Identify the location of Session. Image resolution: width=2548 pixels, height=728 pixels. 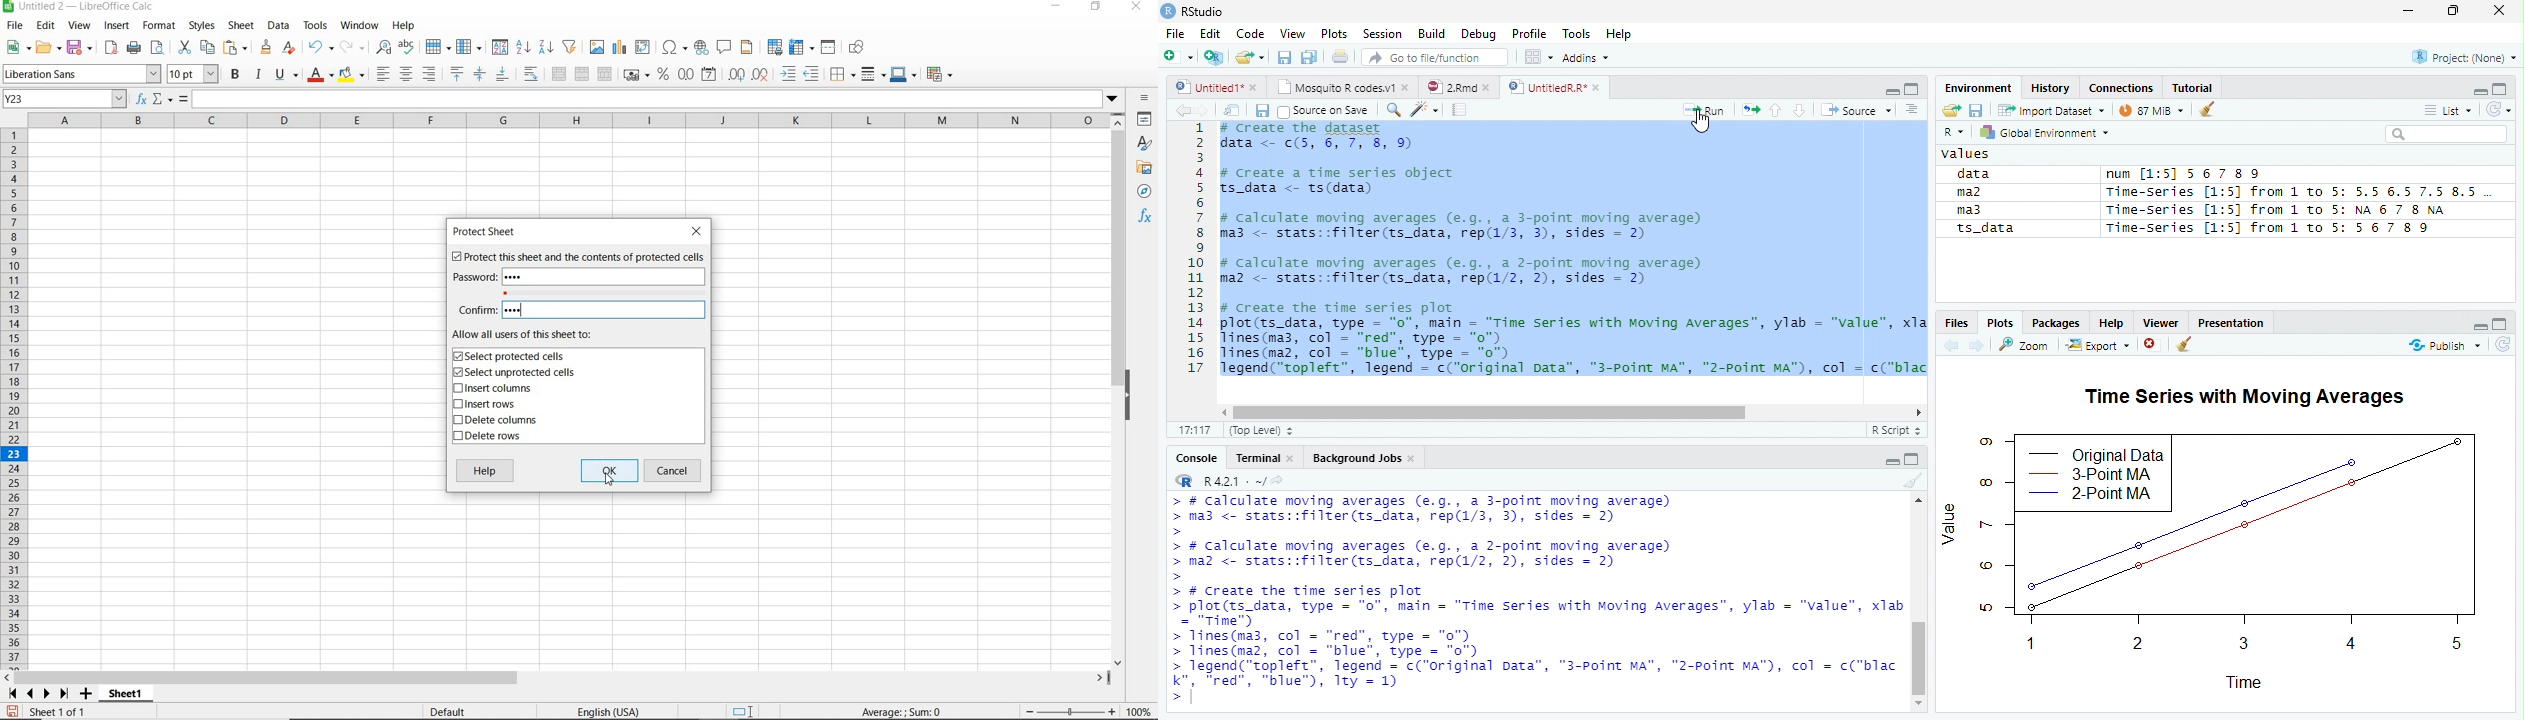
(1382, 33).